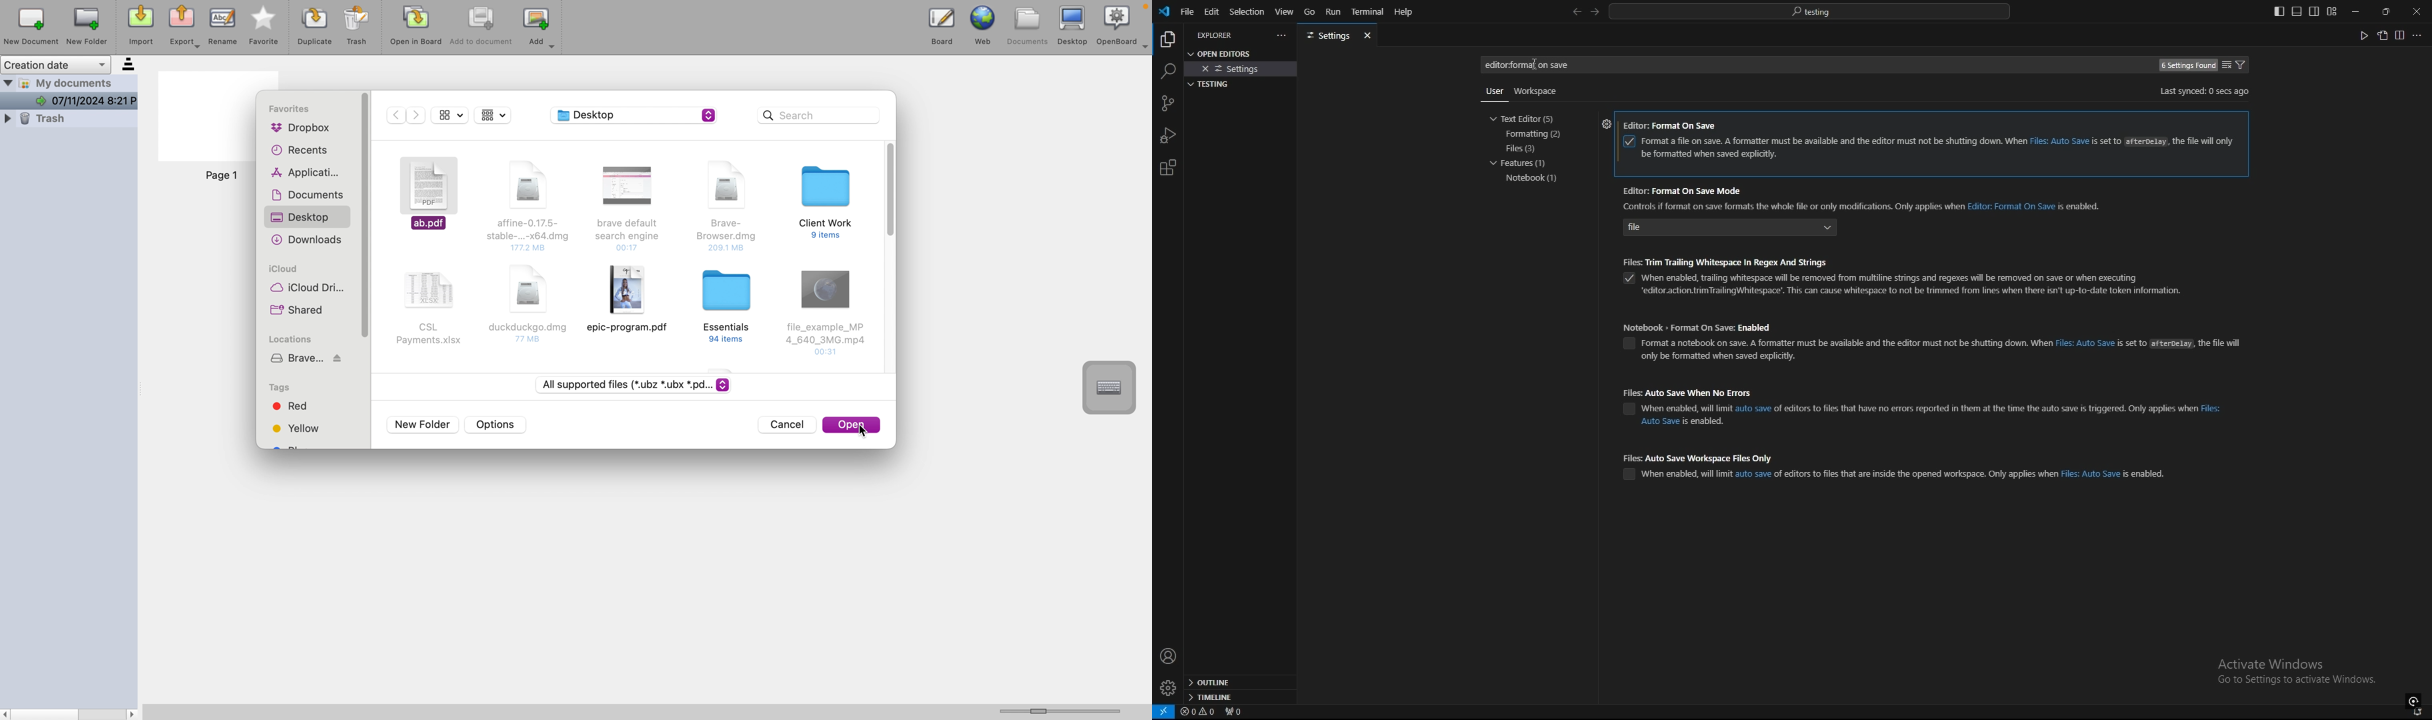 The image size is (2436, 728). What do you see at coordinates (848, 424) in the screenshot?
I see `open` at bounding box center [848, 424].